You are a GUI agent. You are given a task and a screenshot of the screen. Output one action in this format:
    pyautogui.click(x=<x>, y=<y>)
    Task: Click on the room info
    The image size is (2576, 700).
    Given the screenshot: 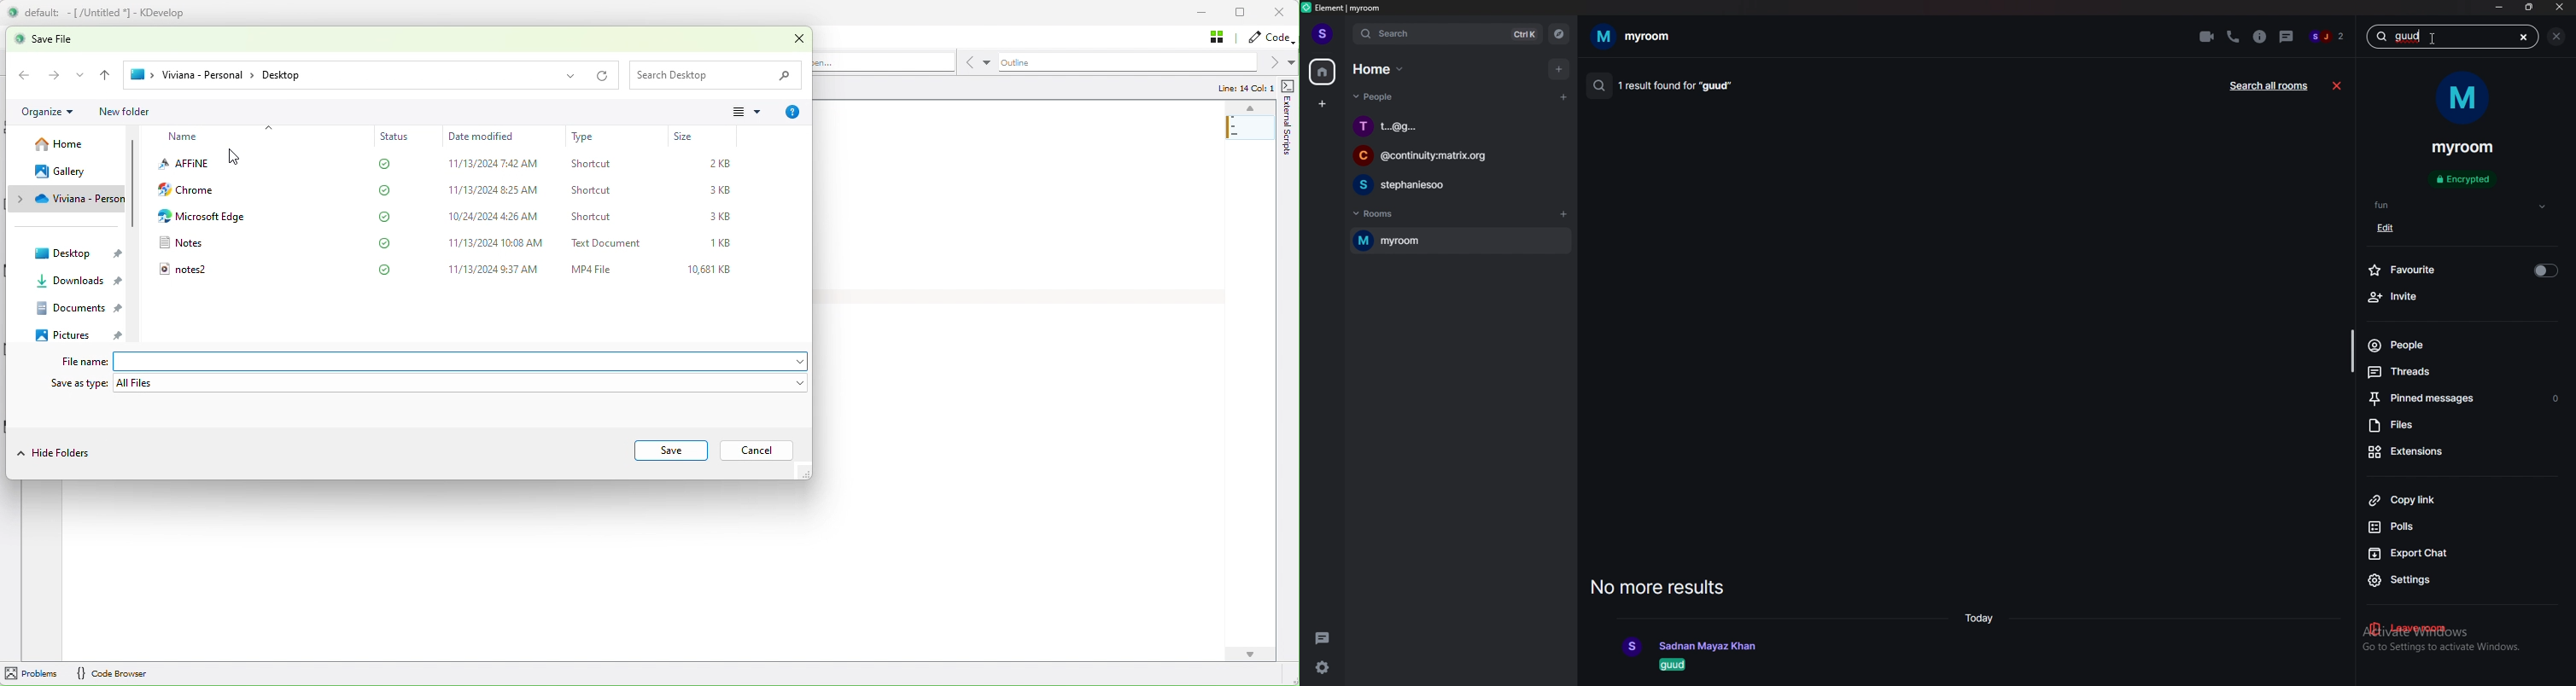 What is the action you would take?
    pyautogui.click(x=2256, y=37)
    